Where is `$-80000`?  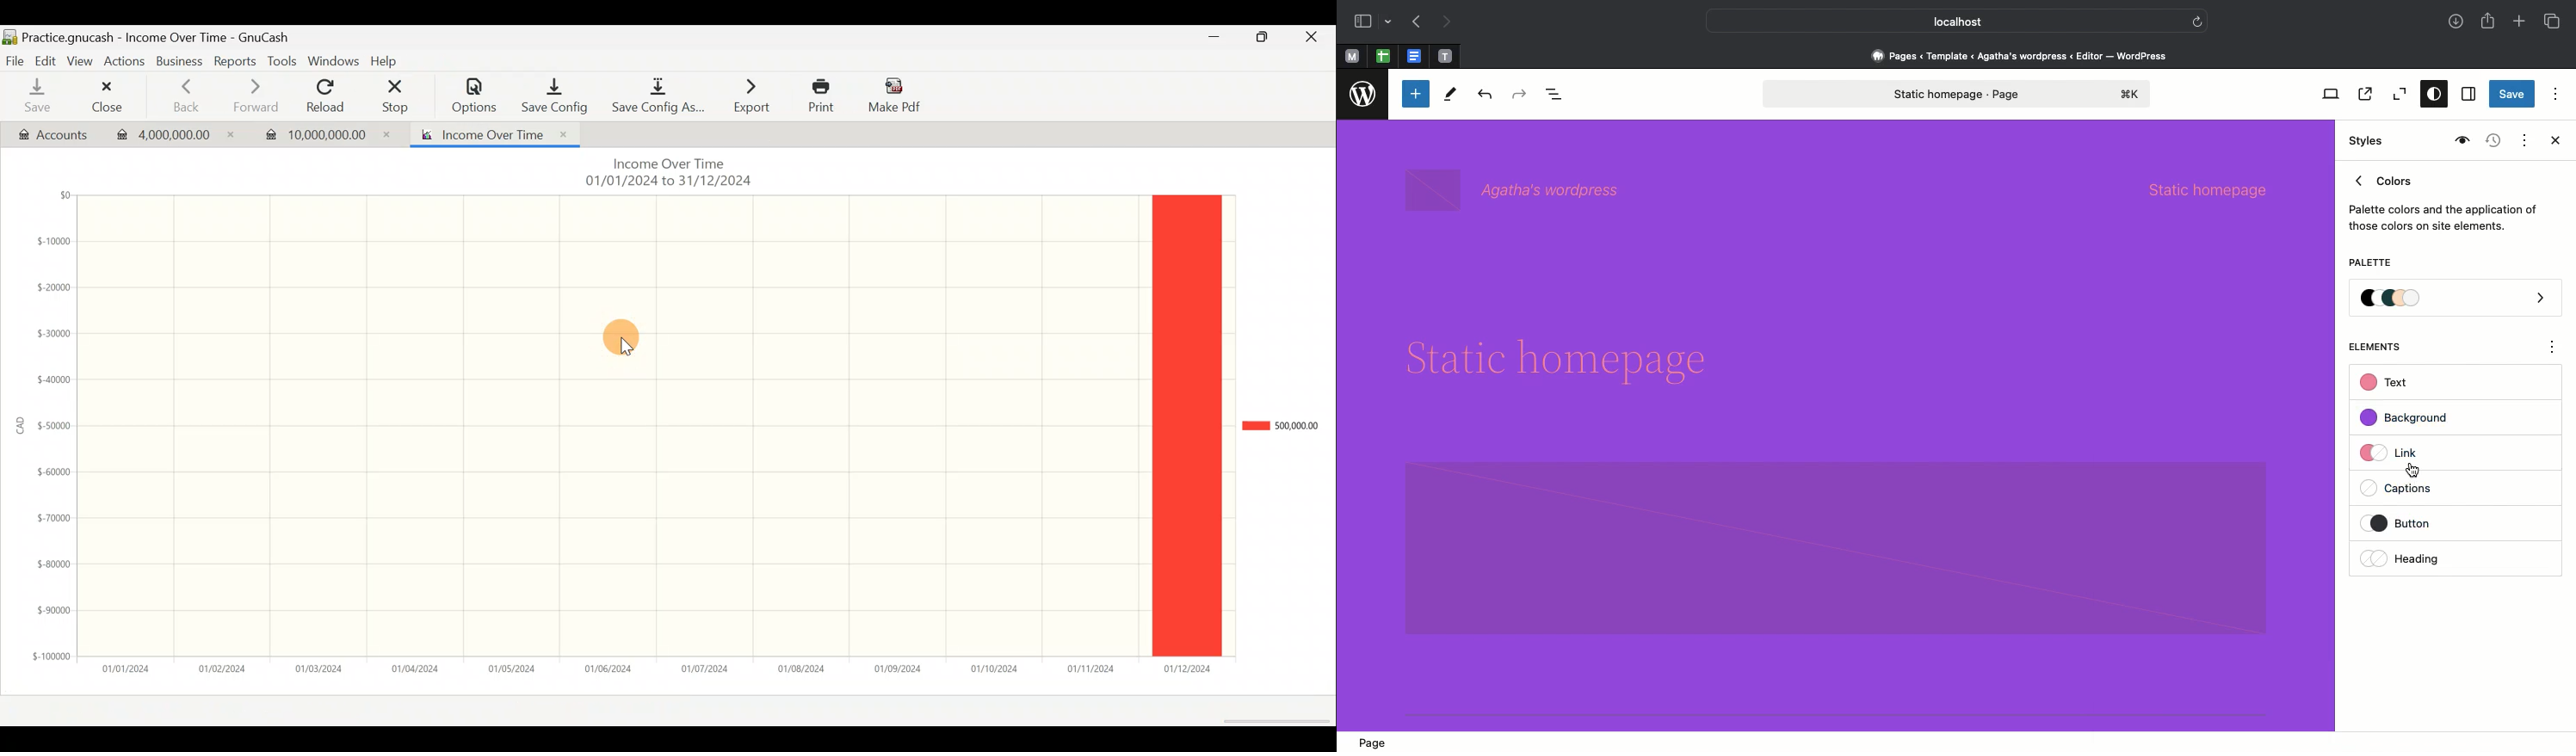
$-80000 is located at coordinates (54, 564).